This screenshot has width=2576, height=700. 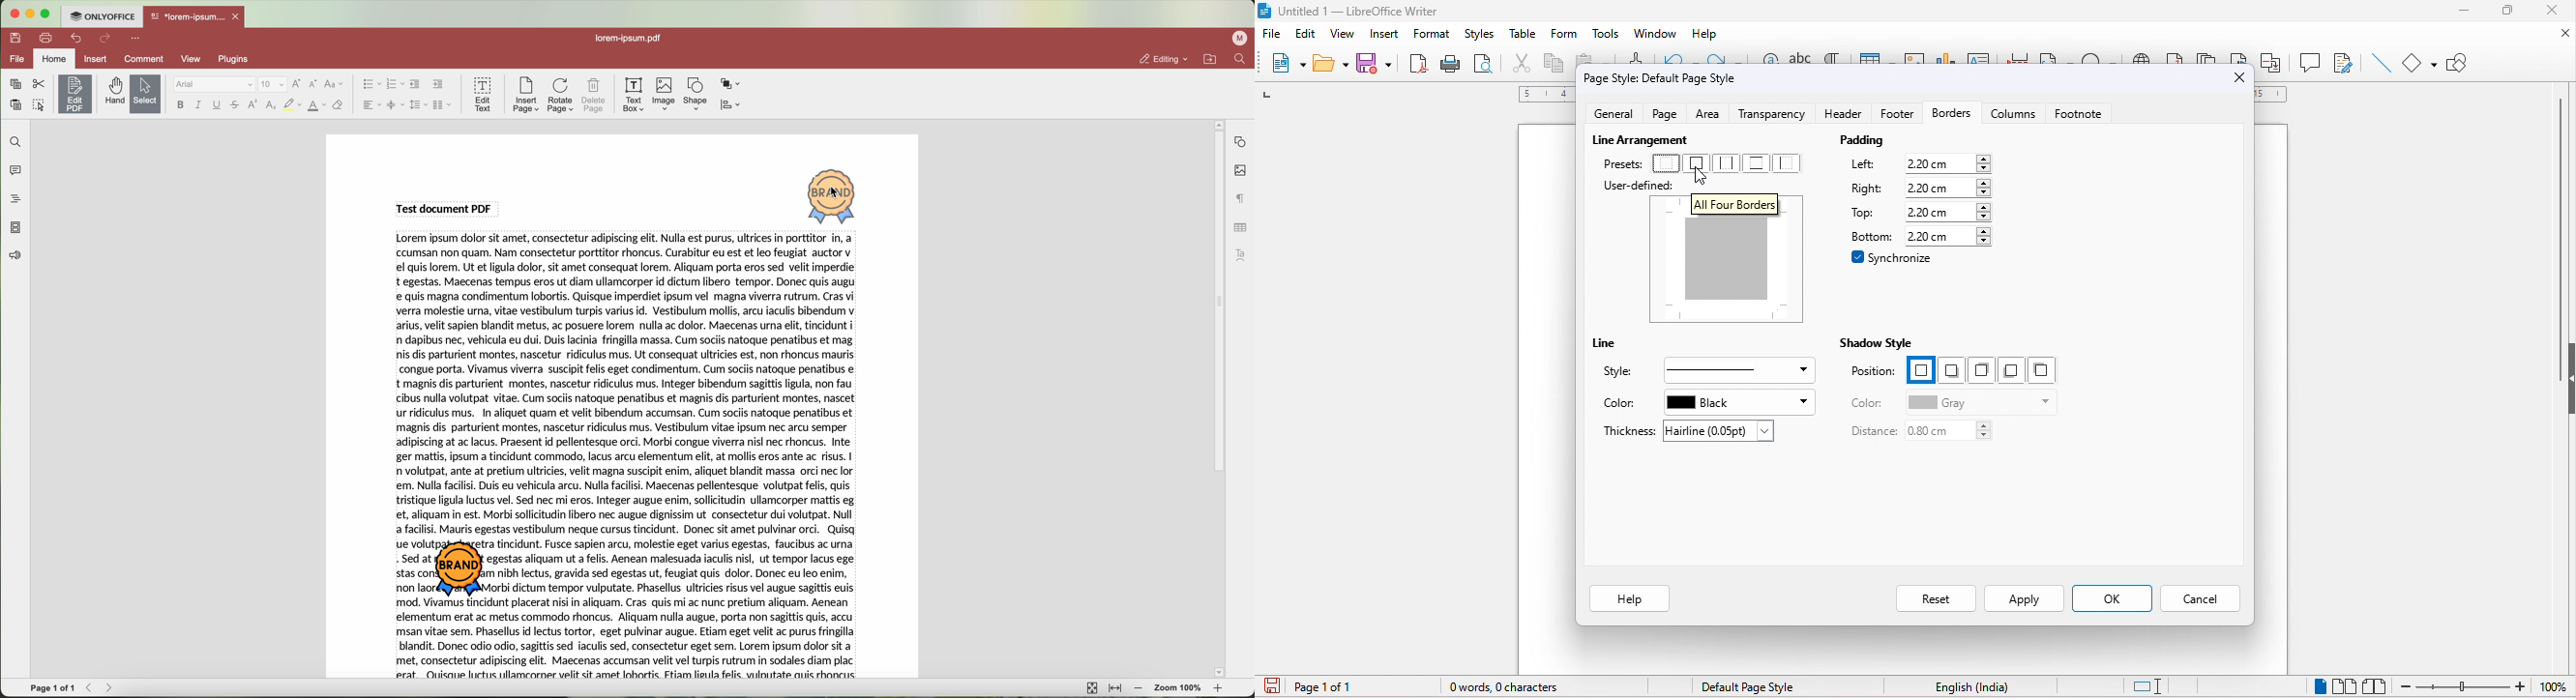 I want to click on more options, so click(x=137, y=37).